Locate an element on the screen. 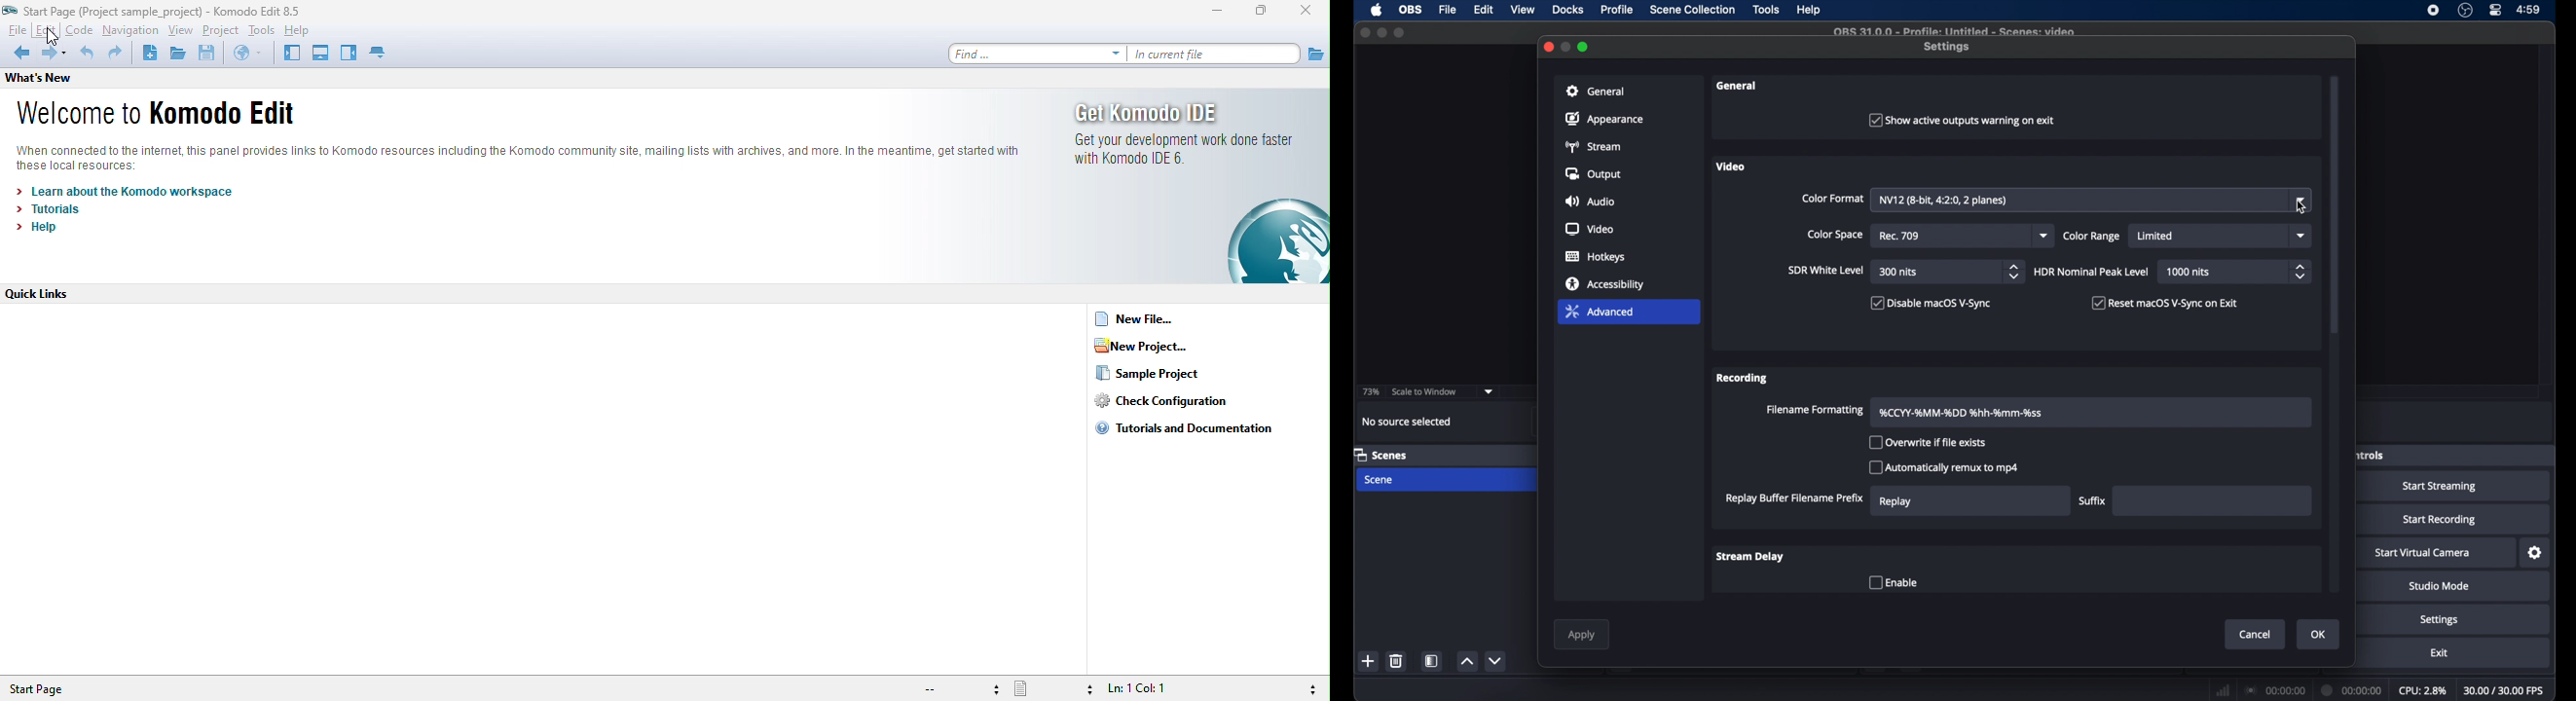  bottom pane is located at coordinates (322, 55).